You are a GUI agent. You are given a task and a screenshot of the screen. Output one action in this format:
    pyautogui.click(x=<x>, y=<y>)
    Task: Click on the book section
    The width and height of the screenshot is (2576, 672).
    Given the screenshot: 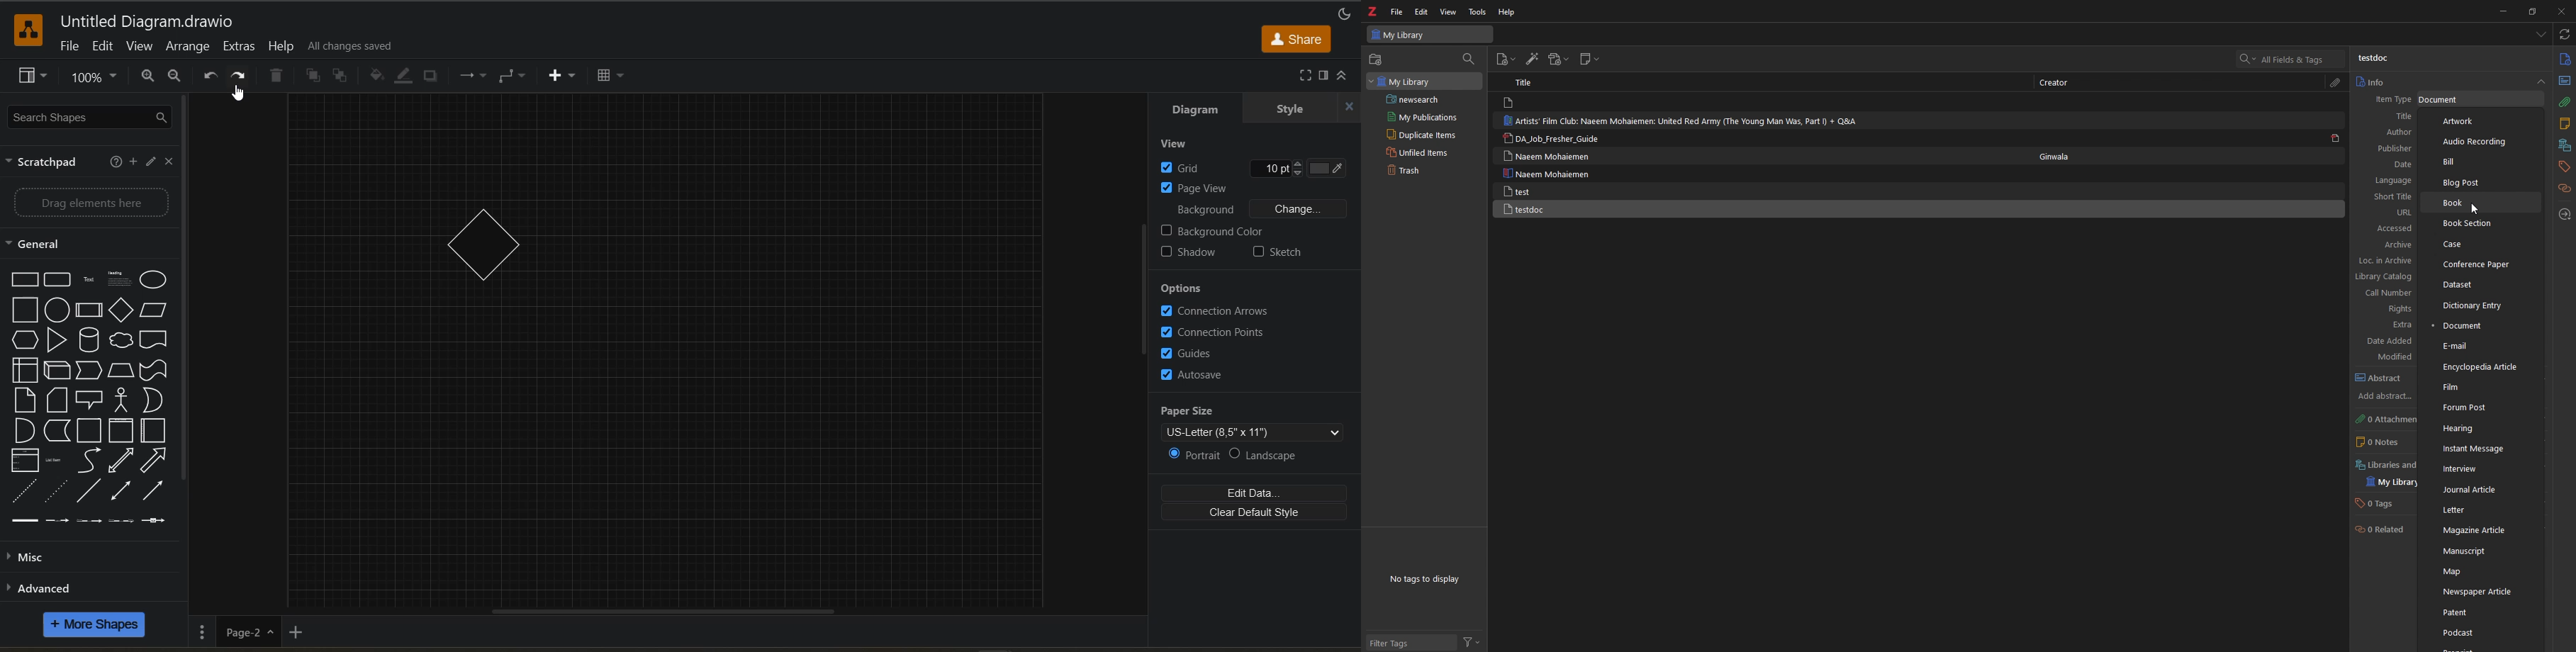 What is the action you would take?
    pyautogui.click(x=2482, y=223)
    